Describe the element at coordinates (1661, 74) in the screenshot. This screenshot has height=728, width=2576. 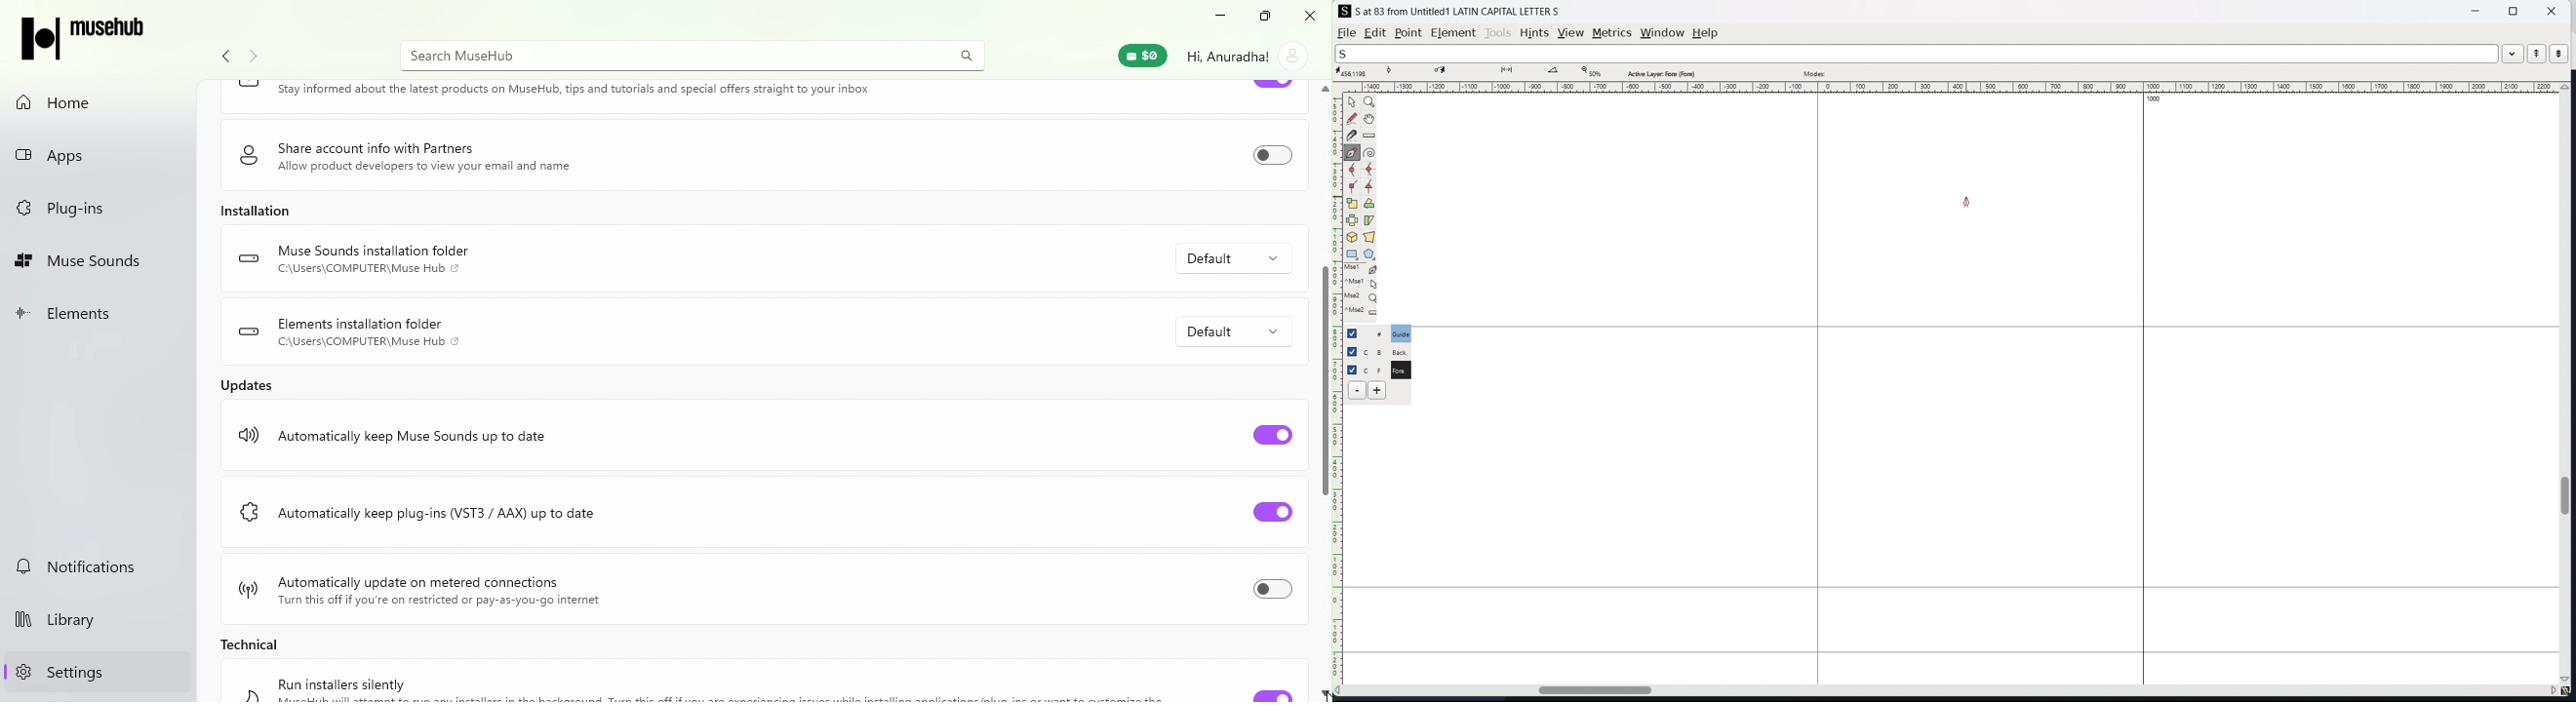
I see `active layer` at that location.